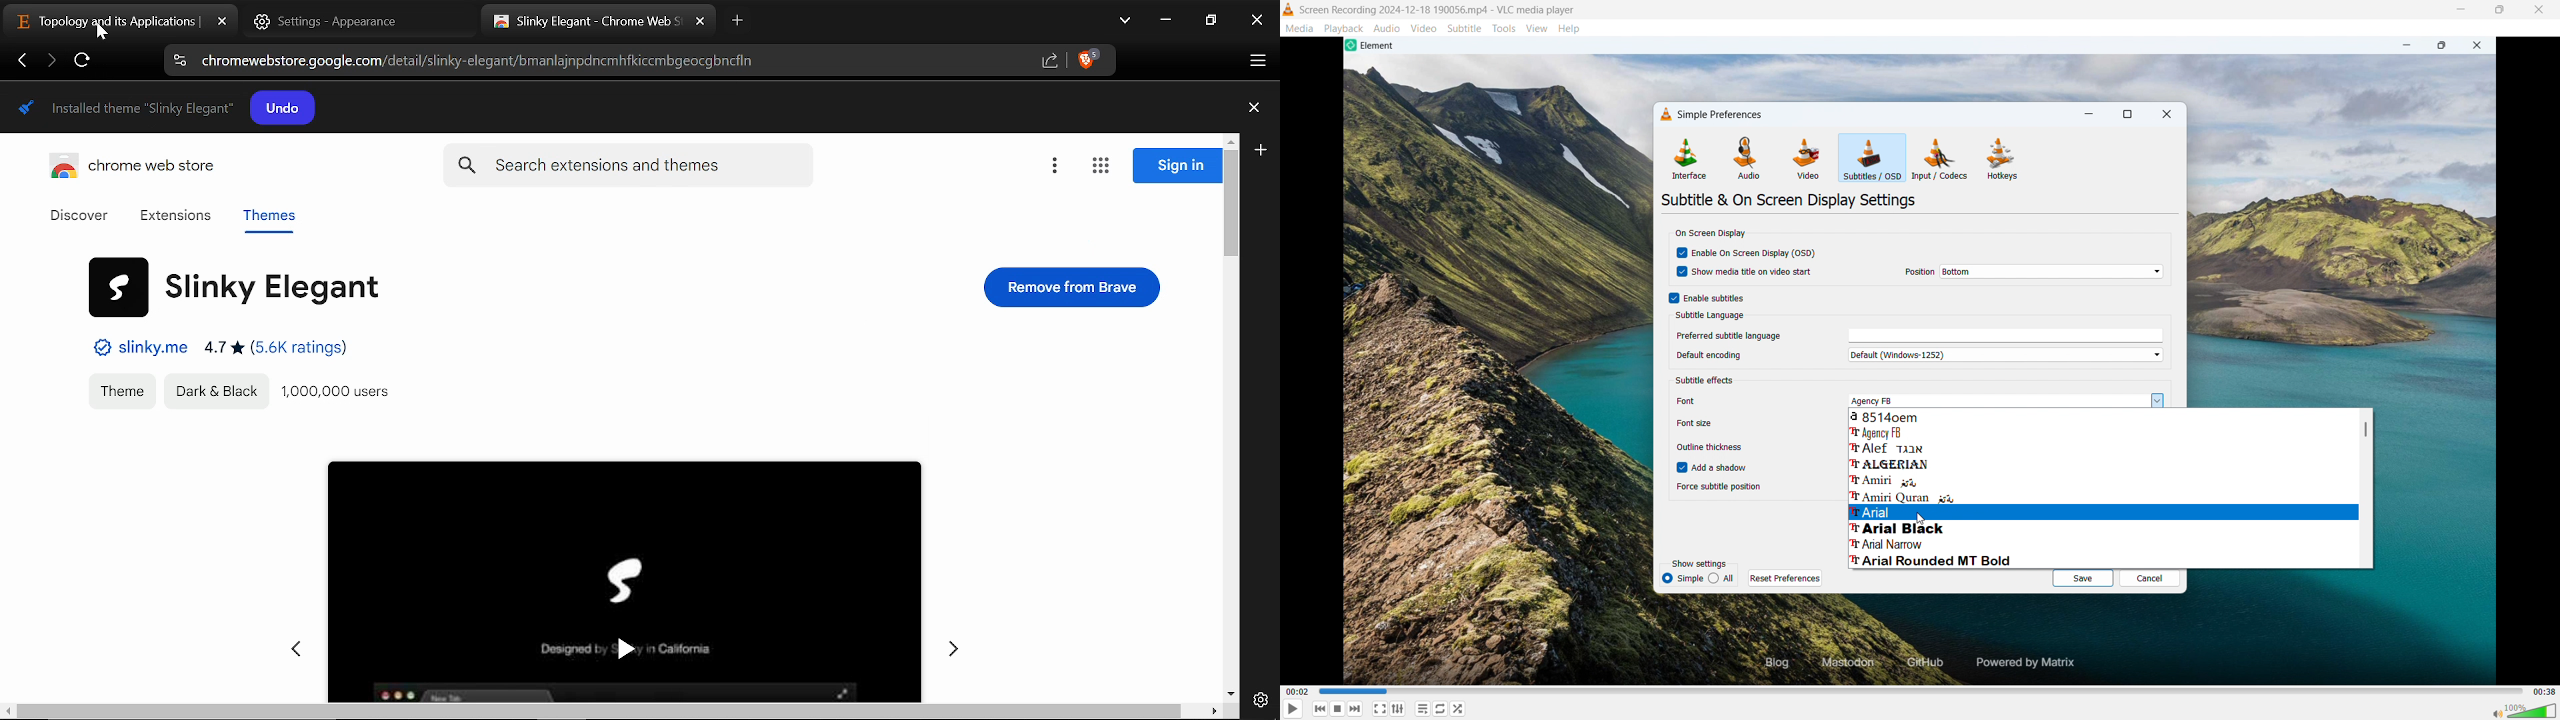  Describe the element at coordinates (2003, 159) in the screenshot. I see `hotkeys` at that location.